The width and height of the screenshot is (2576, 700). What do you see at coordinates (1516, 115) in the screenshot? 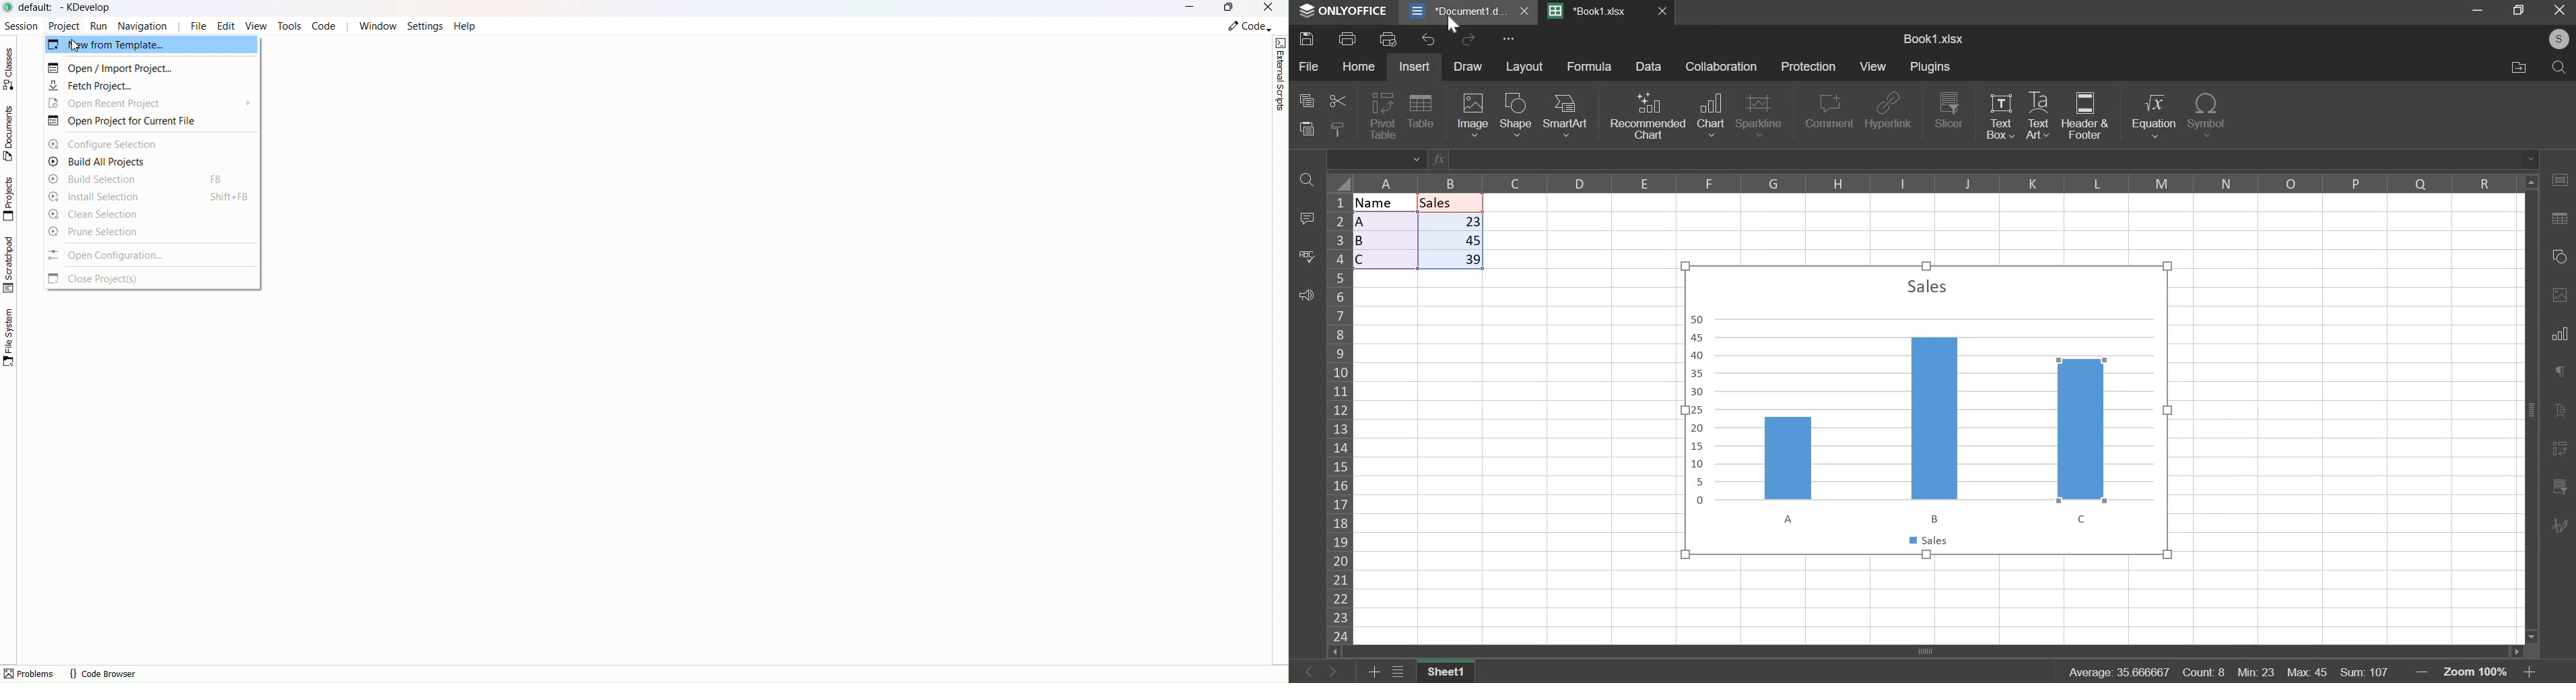
I see `shape` at bounding box center [1516, 115].